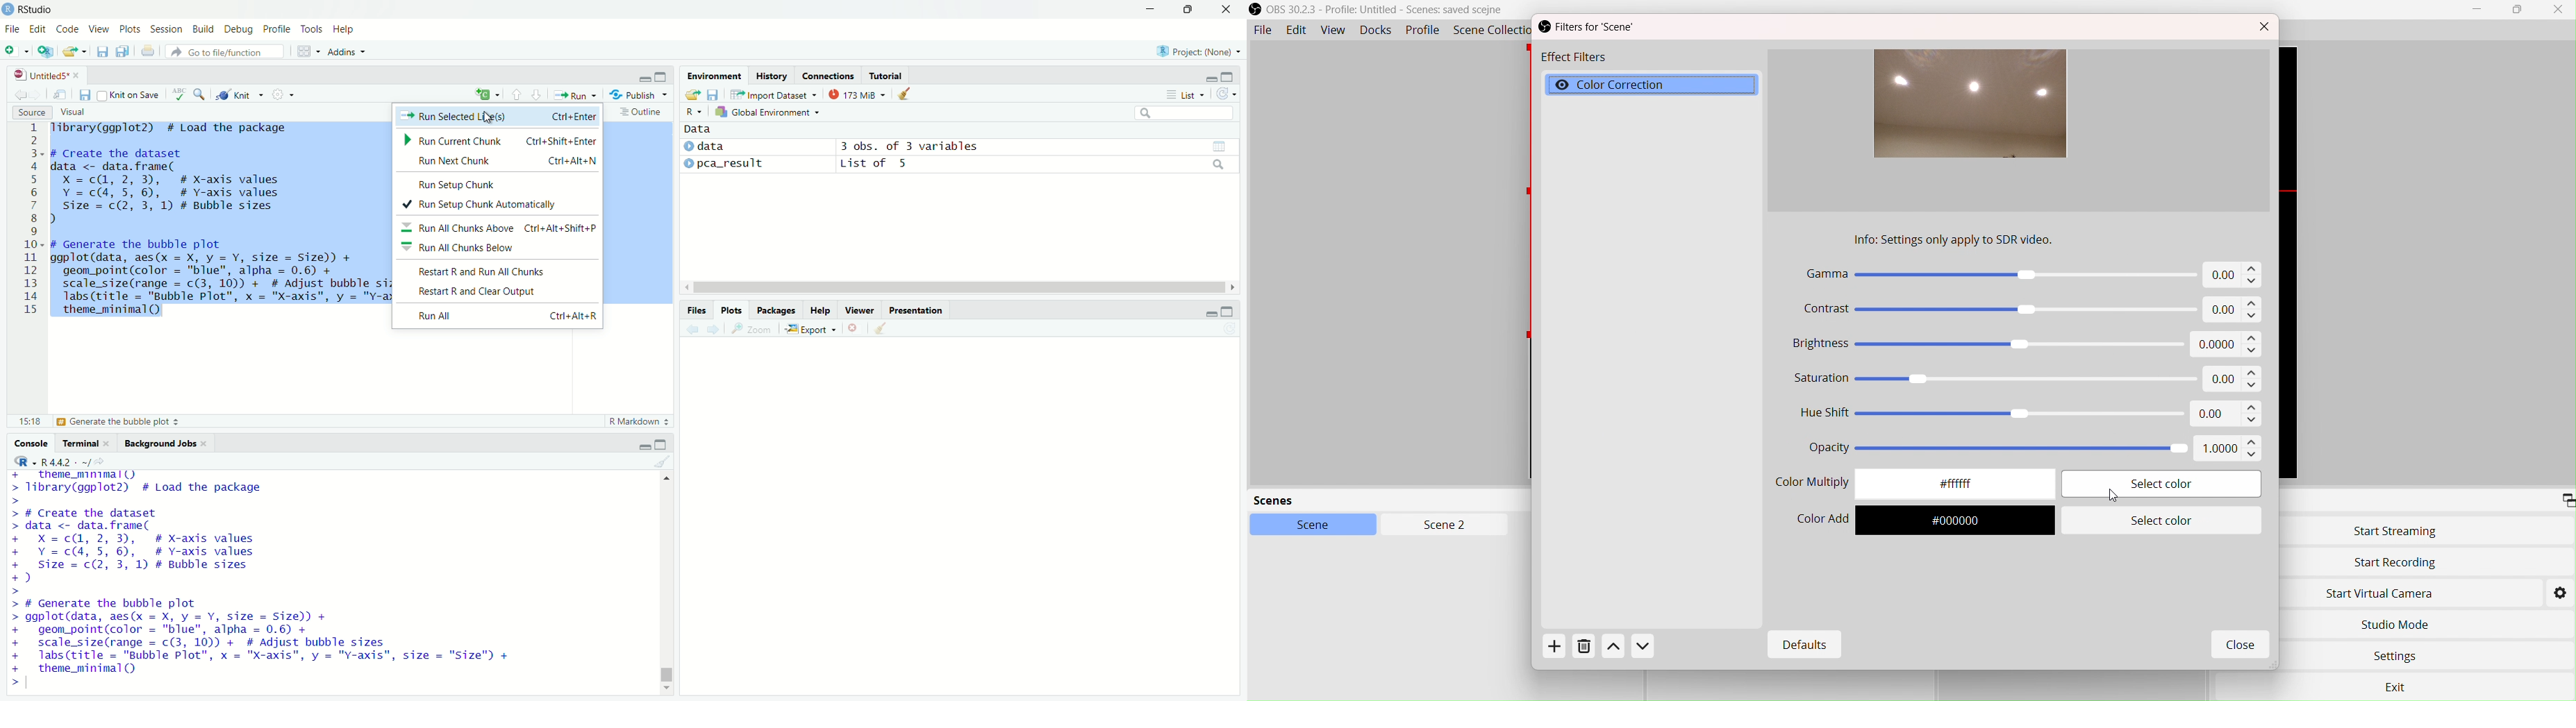 This screenshot has width=2576, height=728. What do you see at coordinates (278, 30) in the screenshot?
I see `profile` at bounding box center [278, 30].